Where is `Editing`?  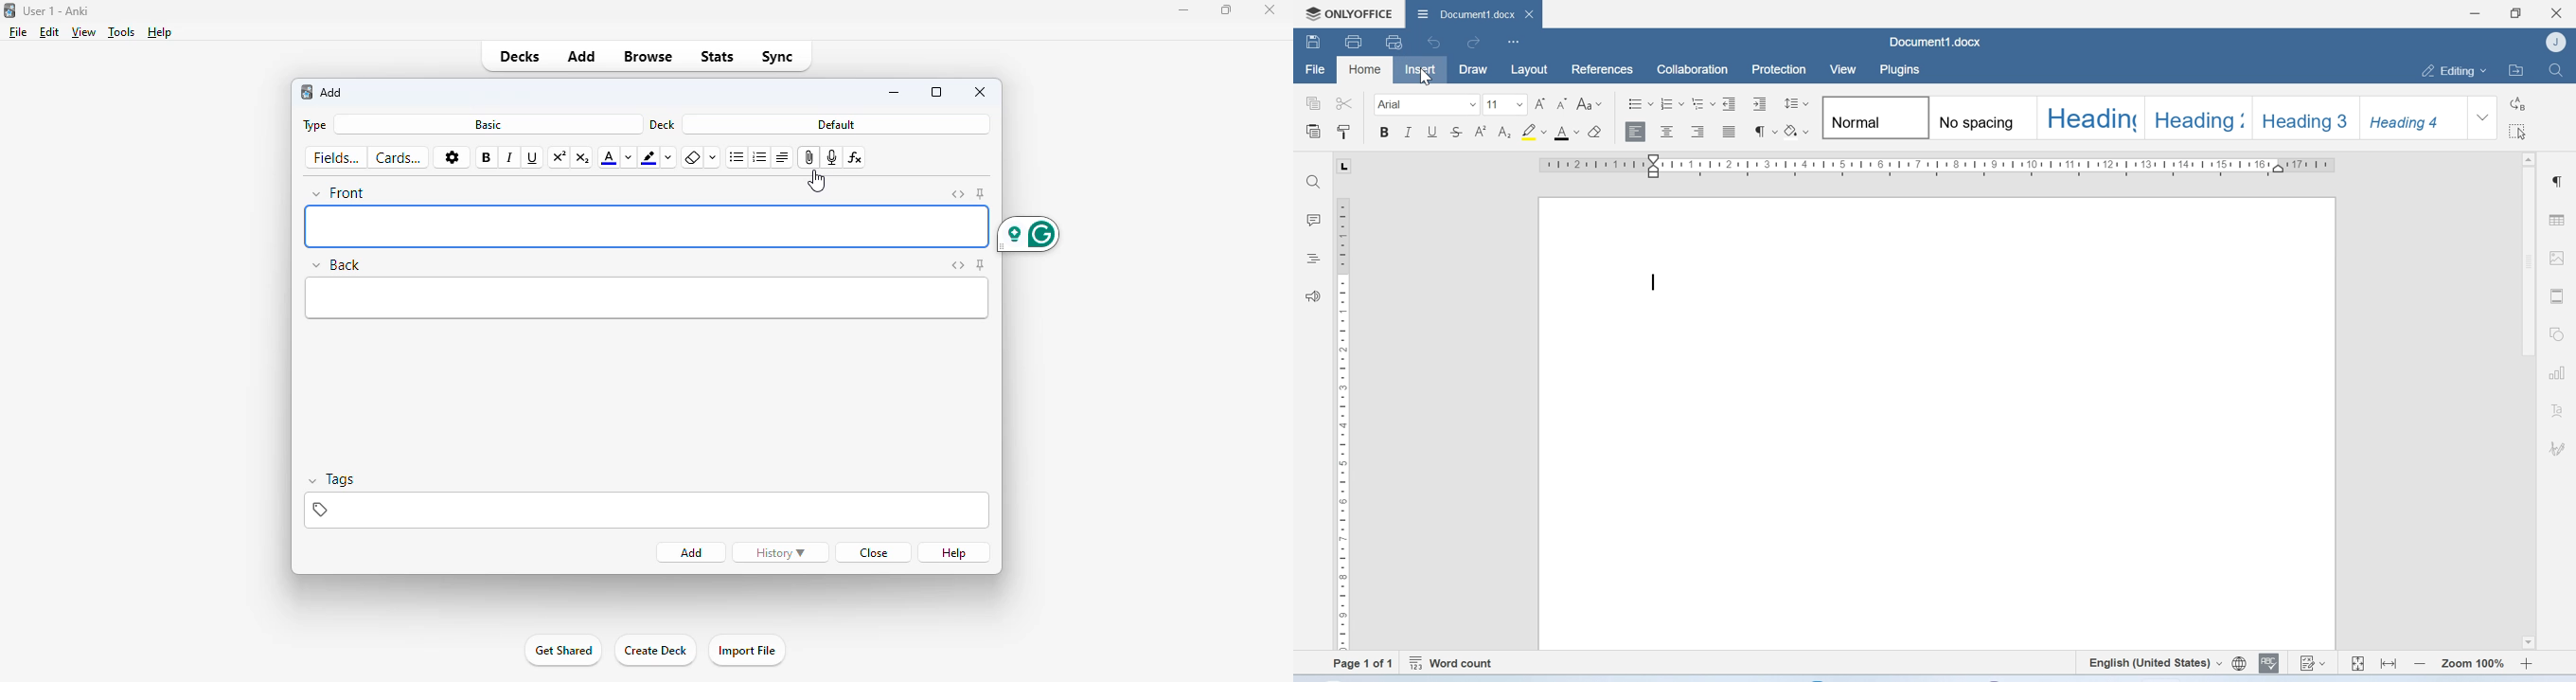
Editing is located at coordinates (2451, 70).